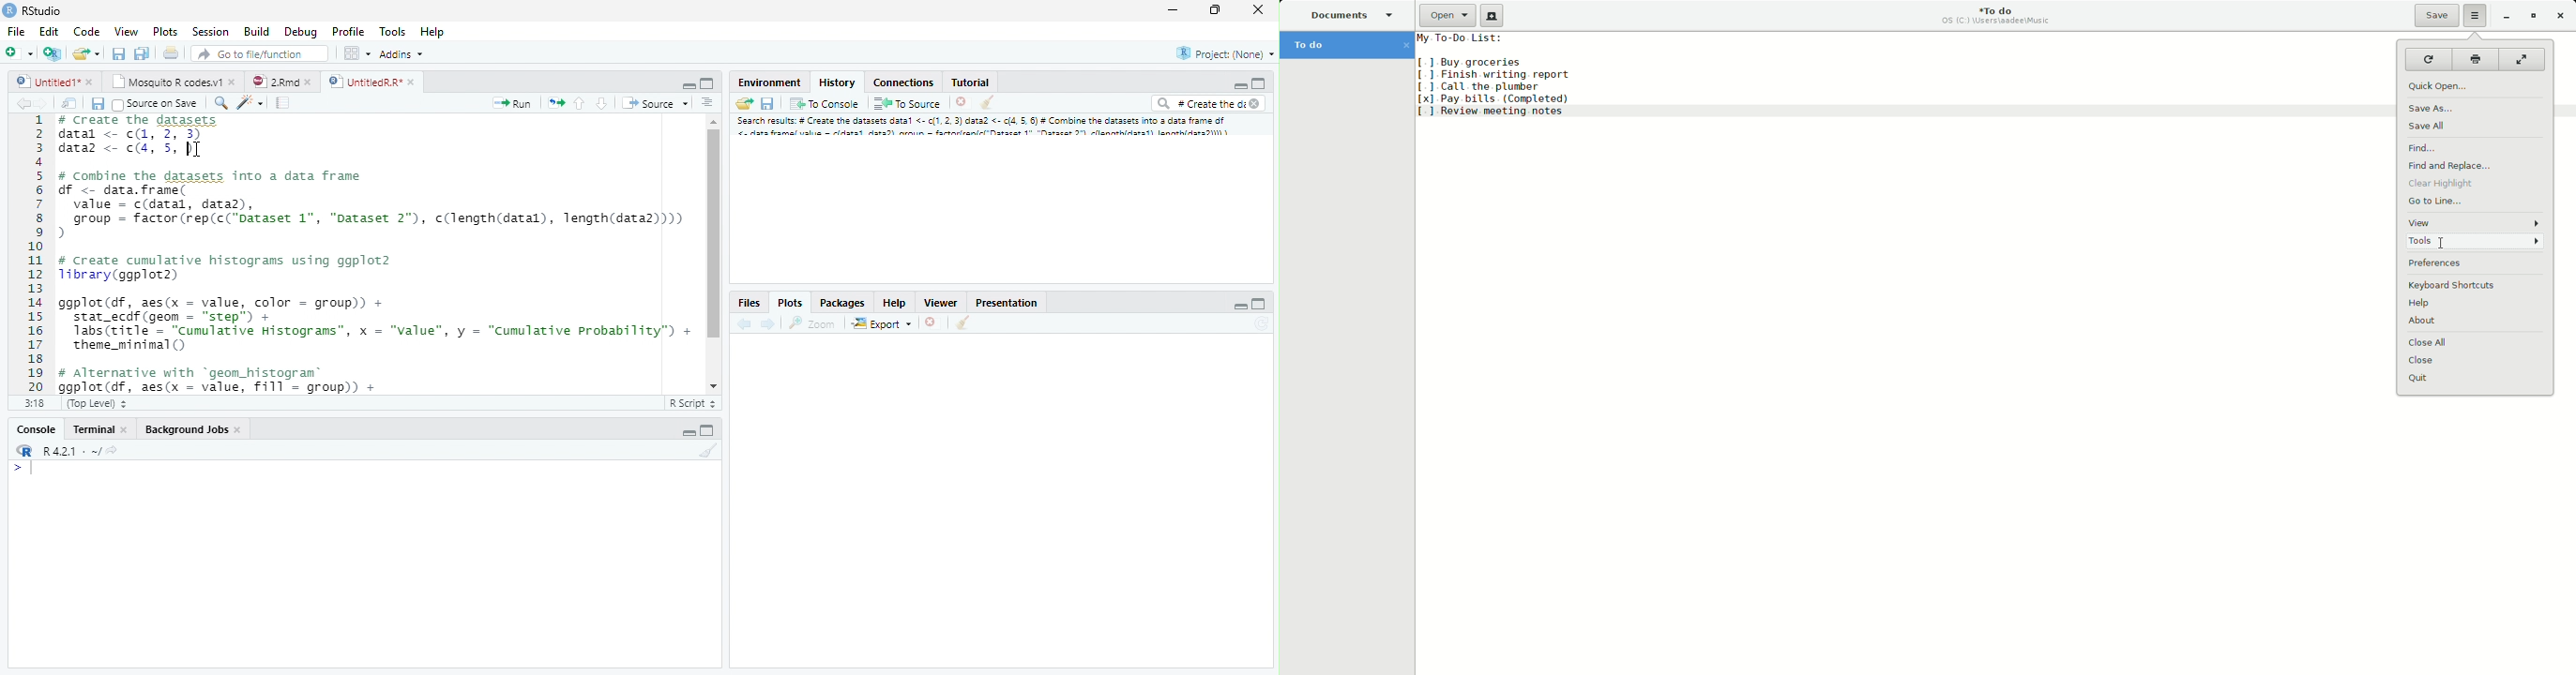 This screenshot has height=700, width=2576. Describe the element at coordinates (692, 403) in the screenshot. I see `R Script` at that location.